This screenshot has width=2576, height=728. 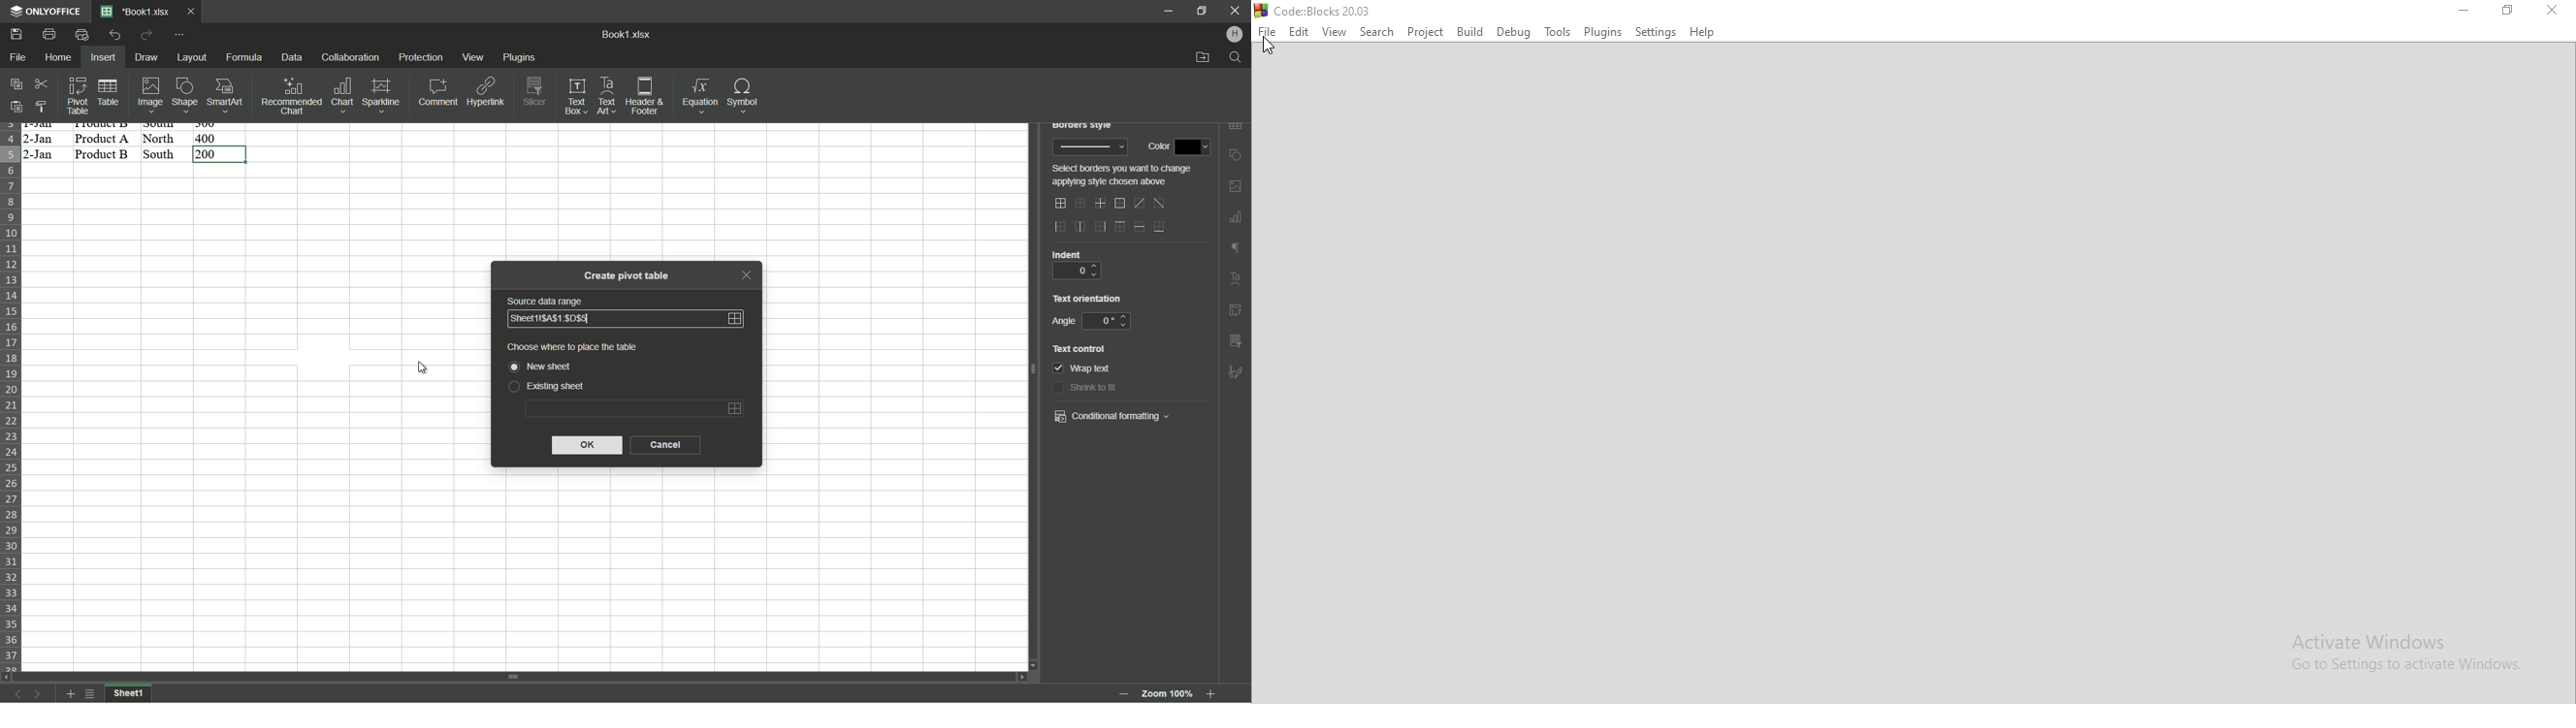 What do you see at coordinates (733, 407) in the screenshot?
I see `Select area` at bounding box center [733, 407].